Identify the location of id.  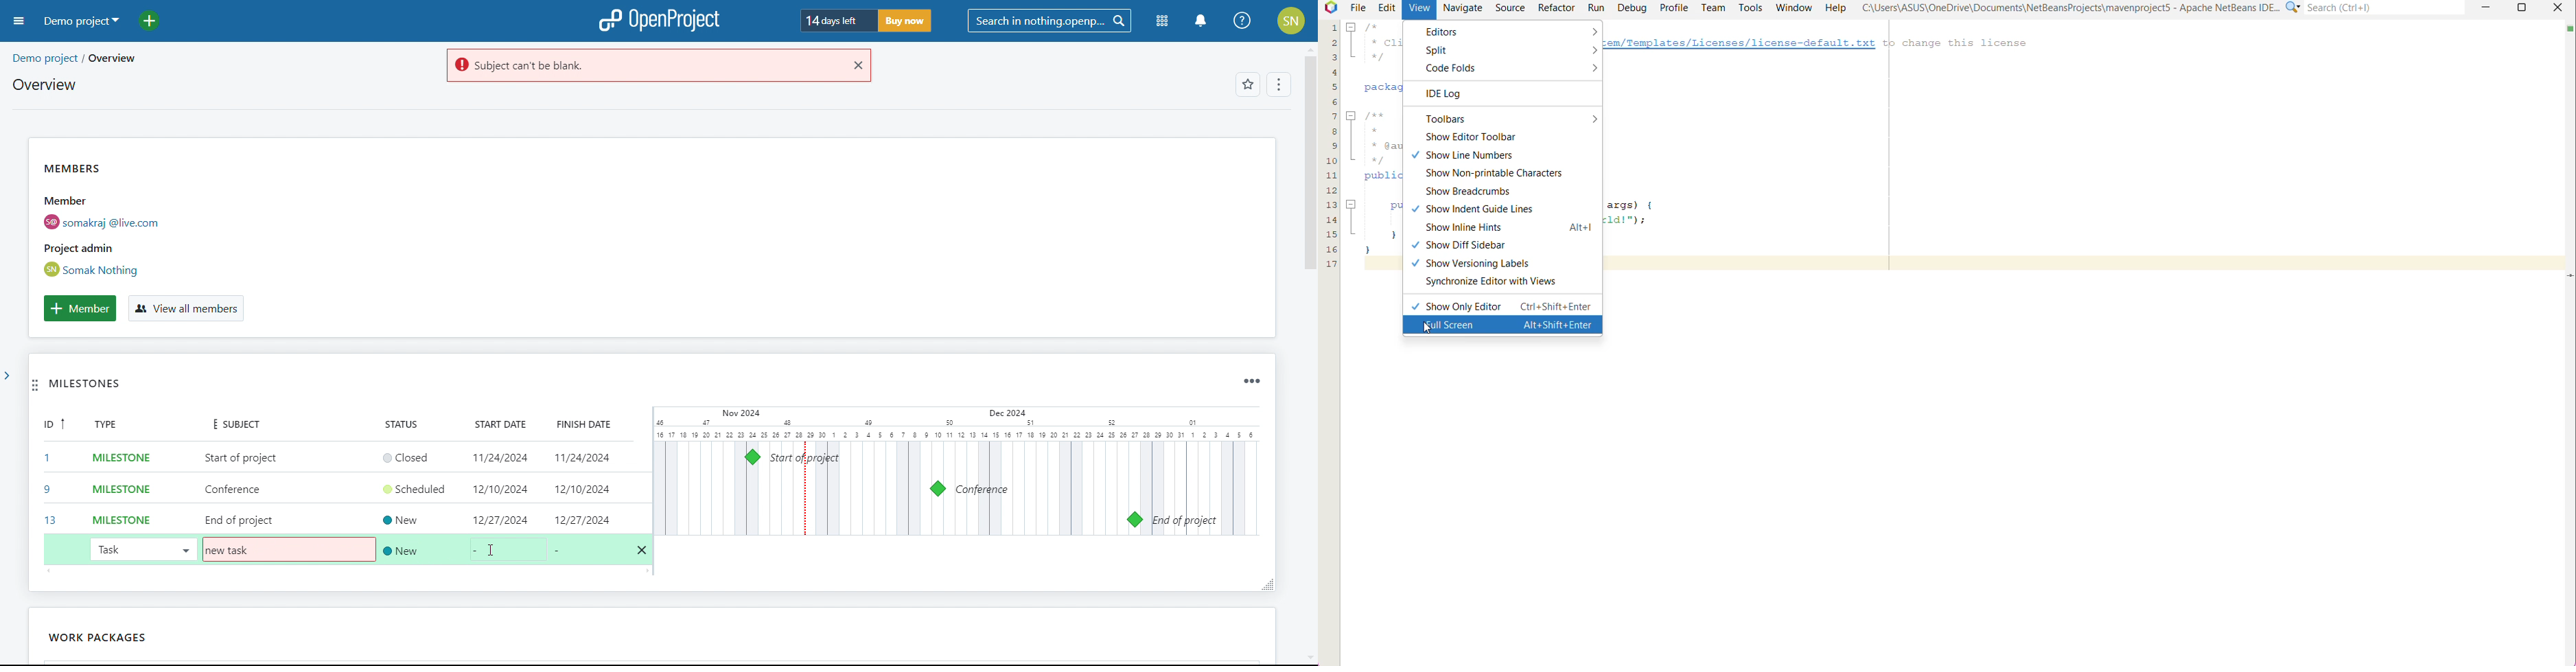
(49, 474).